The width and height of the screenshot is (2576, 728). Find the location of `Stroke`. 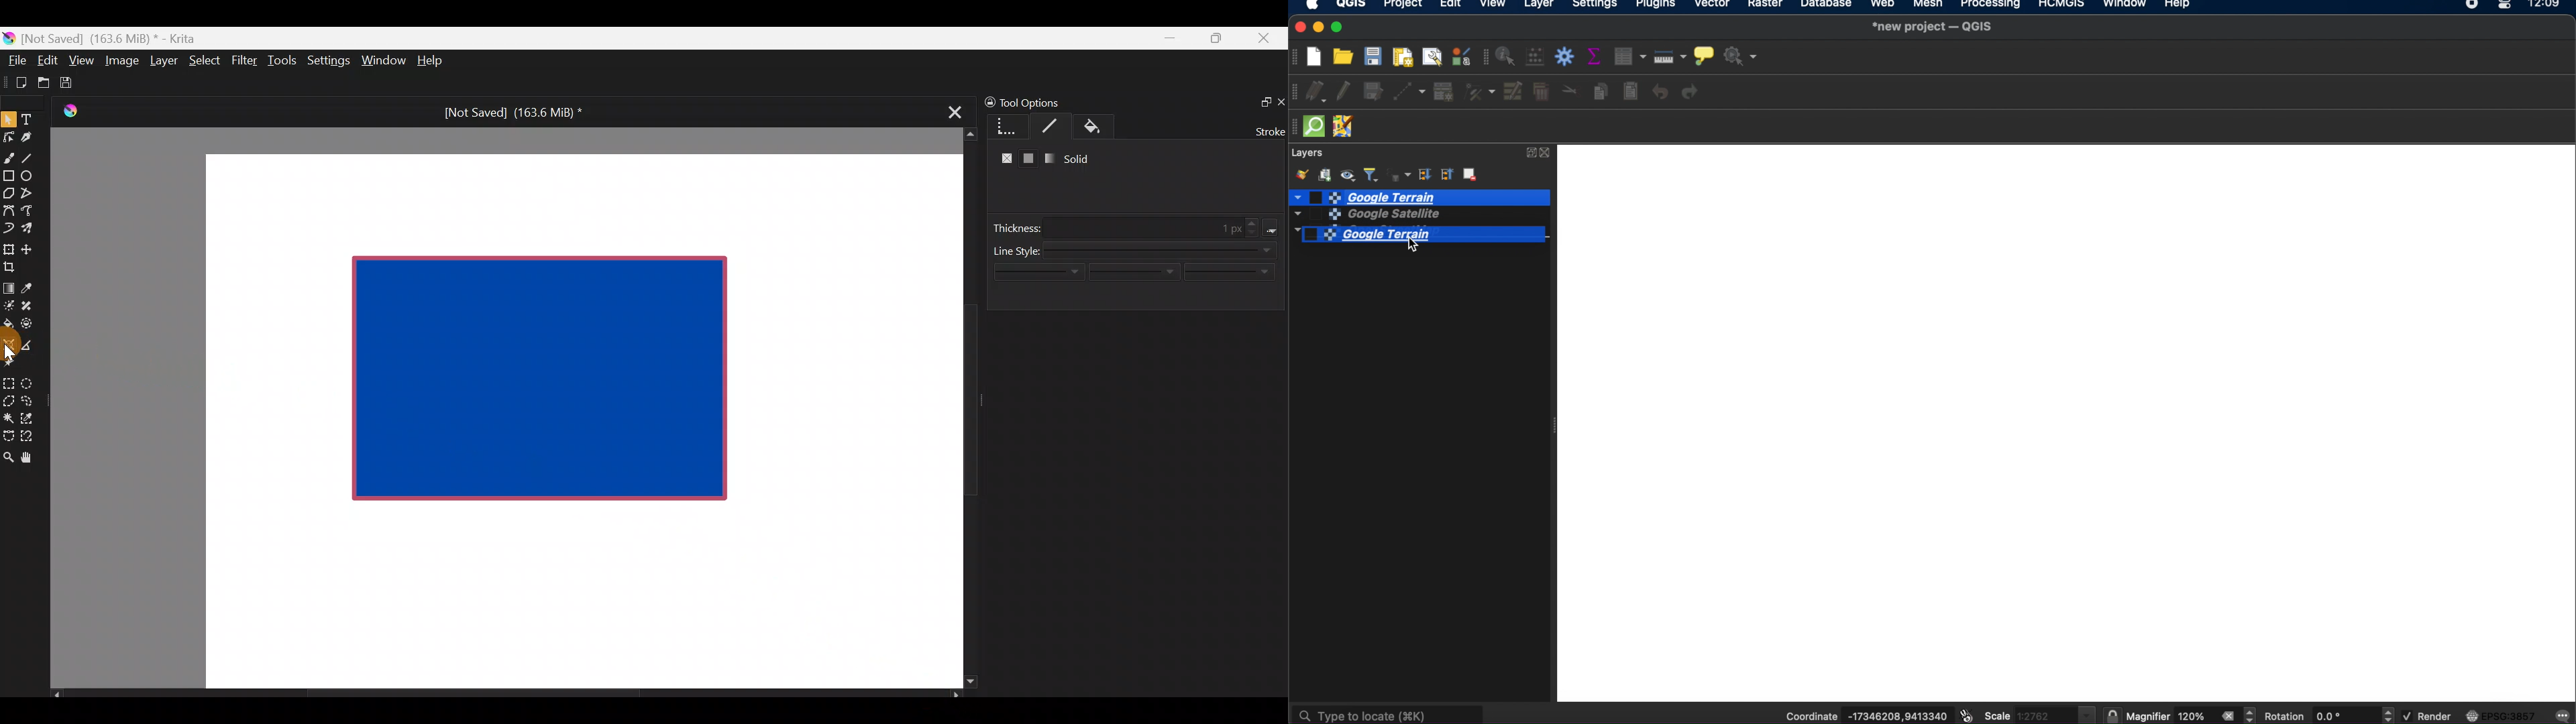

Stroke is located at coordinates (1055, 126).